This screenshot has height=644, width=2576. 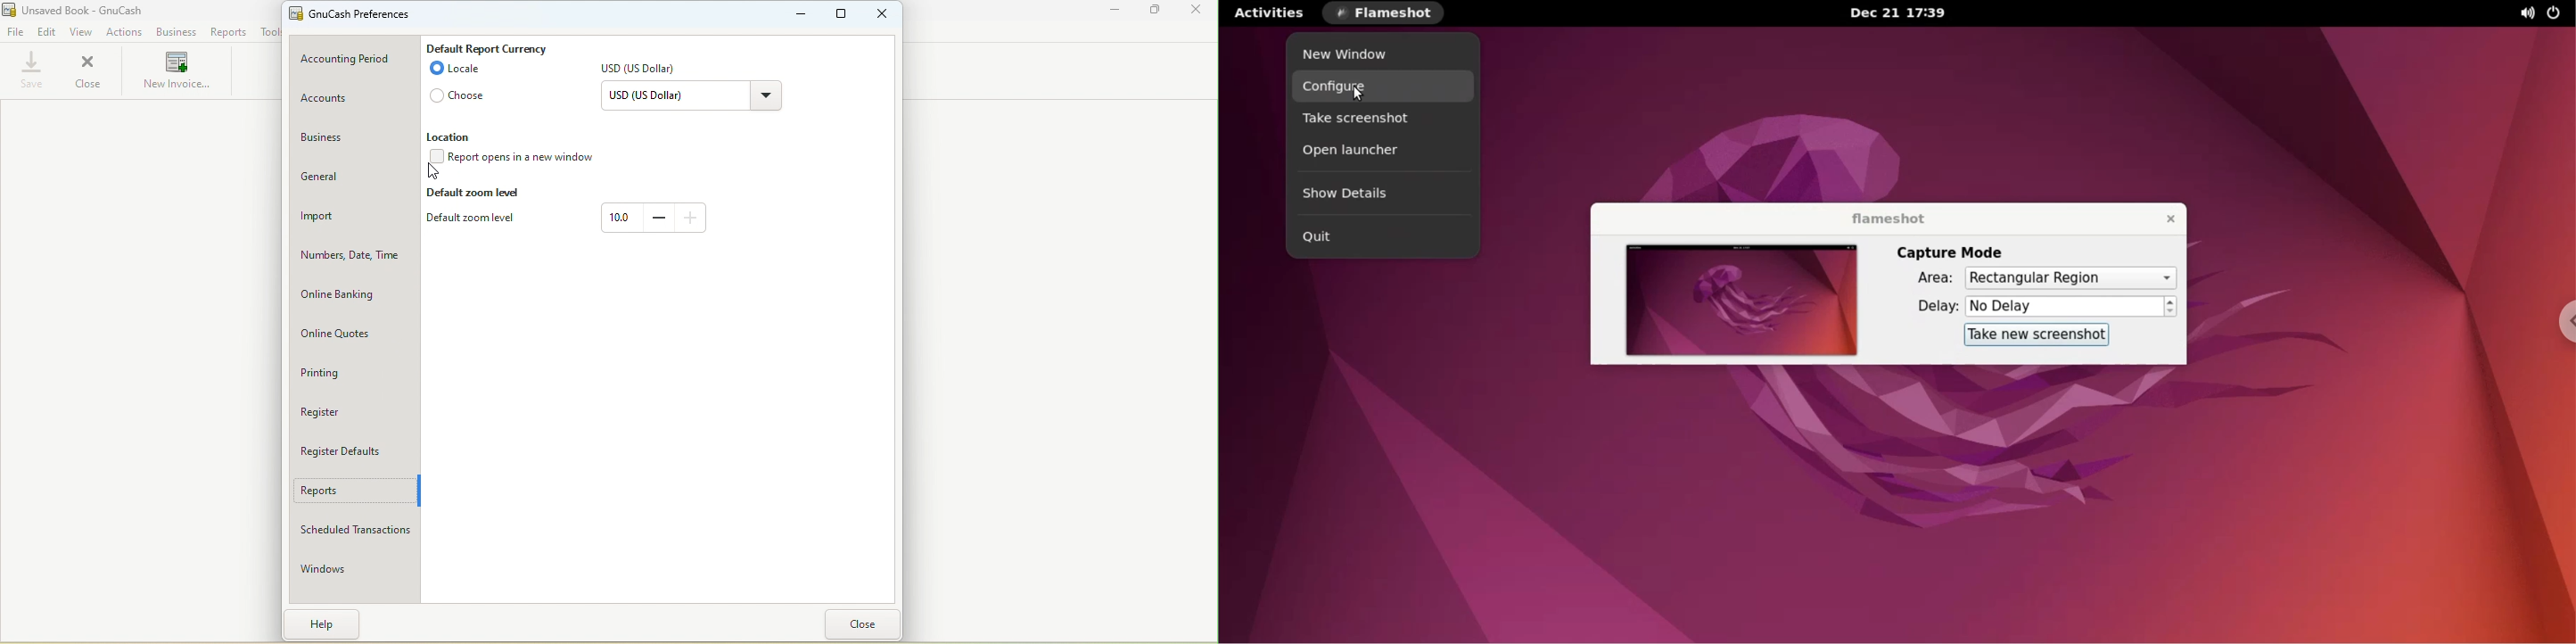 What do you see at coordinates (658, 217) in the screenshot?
I see `Decrease` at bounding box center [658, 217].